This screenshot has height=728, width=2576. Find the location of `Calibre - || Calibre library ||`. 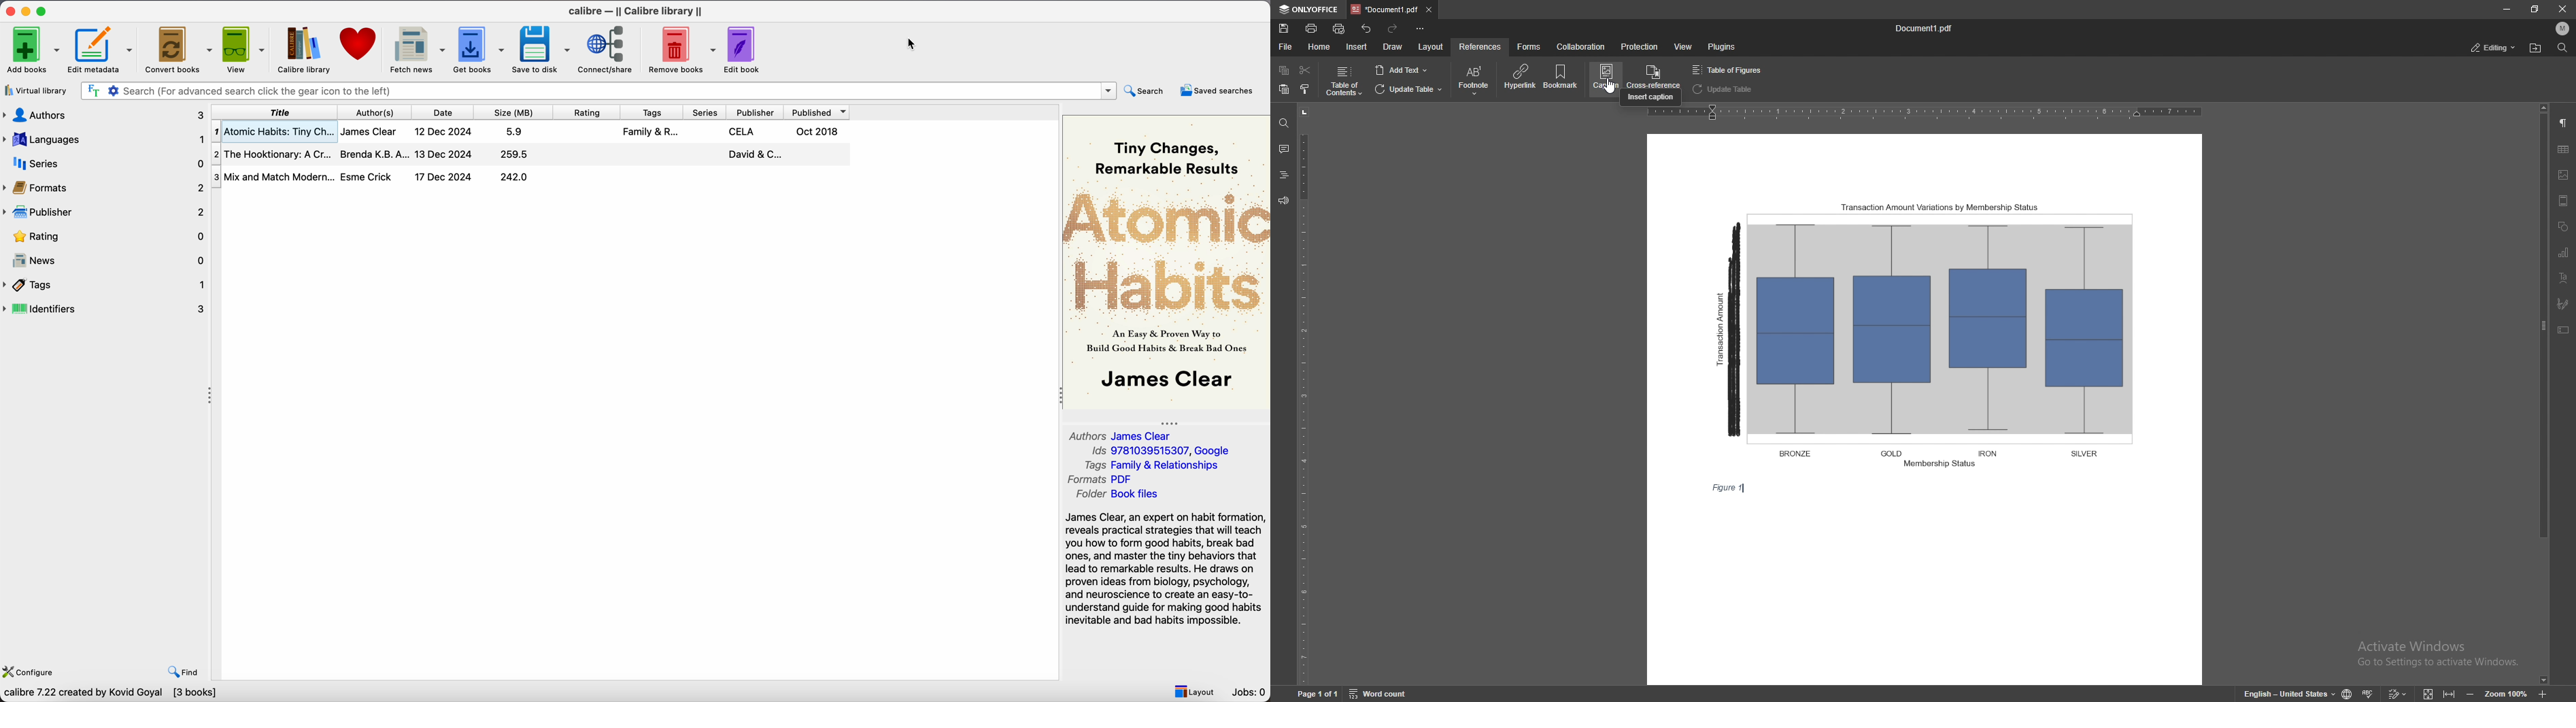

Calibre - || Calibre library || is located at coordinates (638, 11).